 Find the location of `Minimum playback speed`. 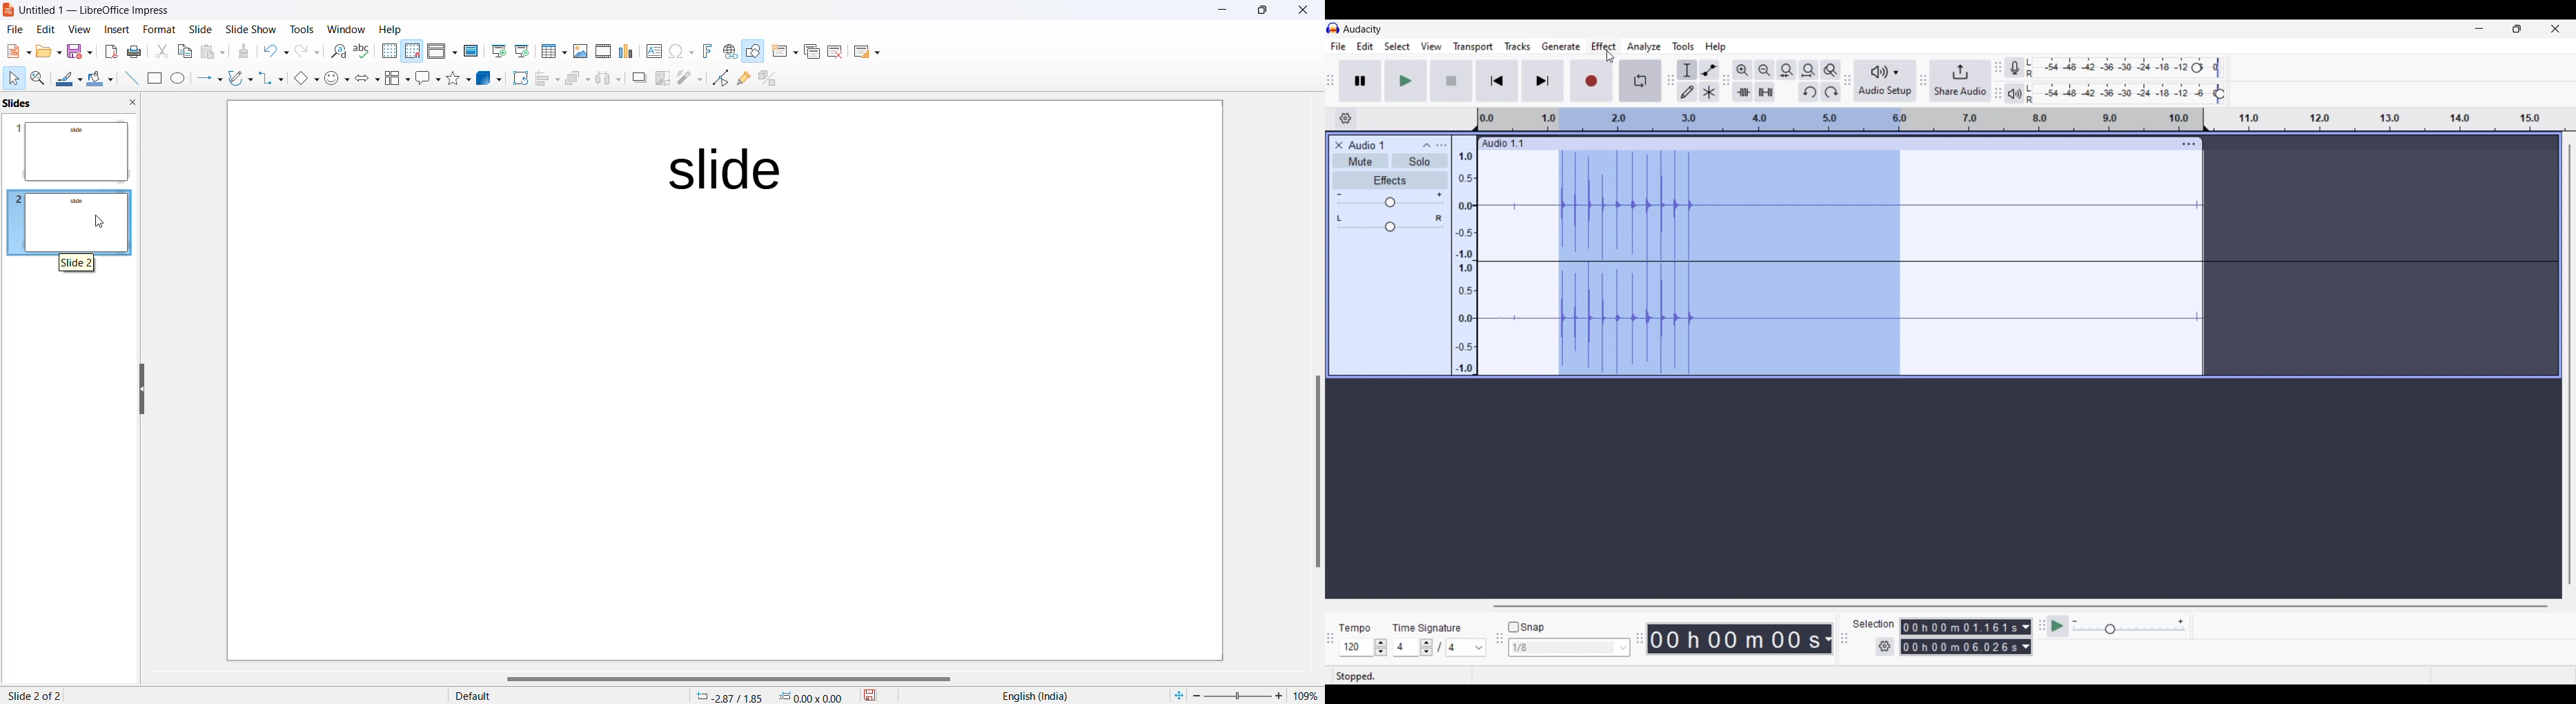

Minimum playback speed is located at coordinates (2075, 621).